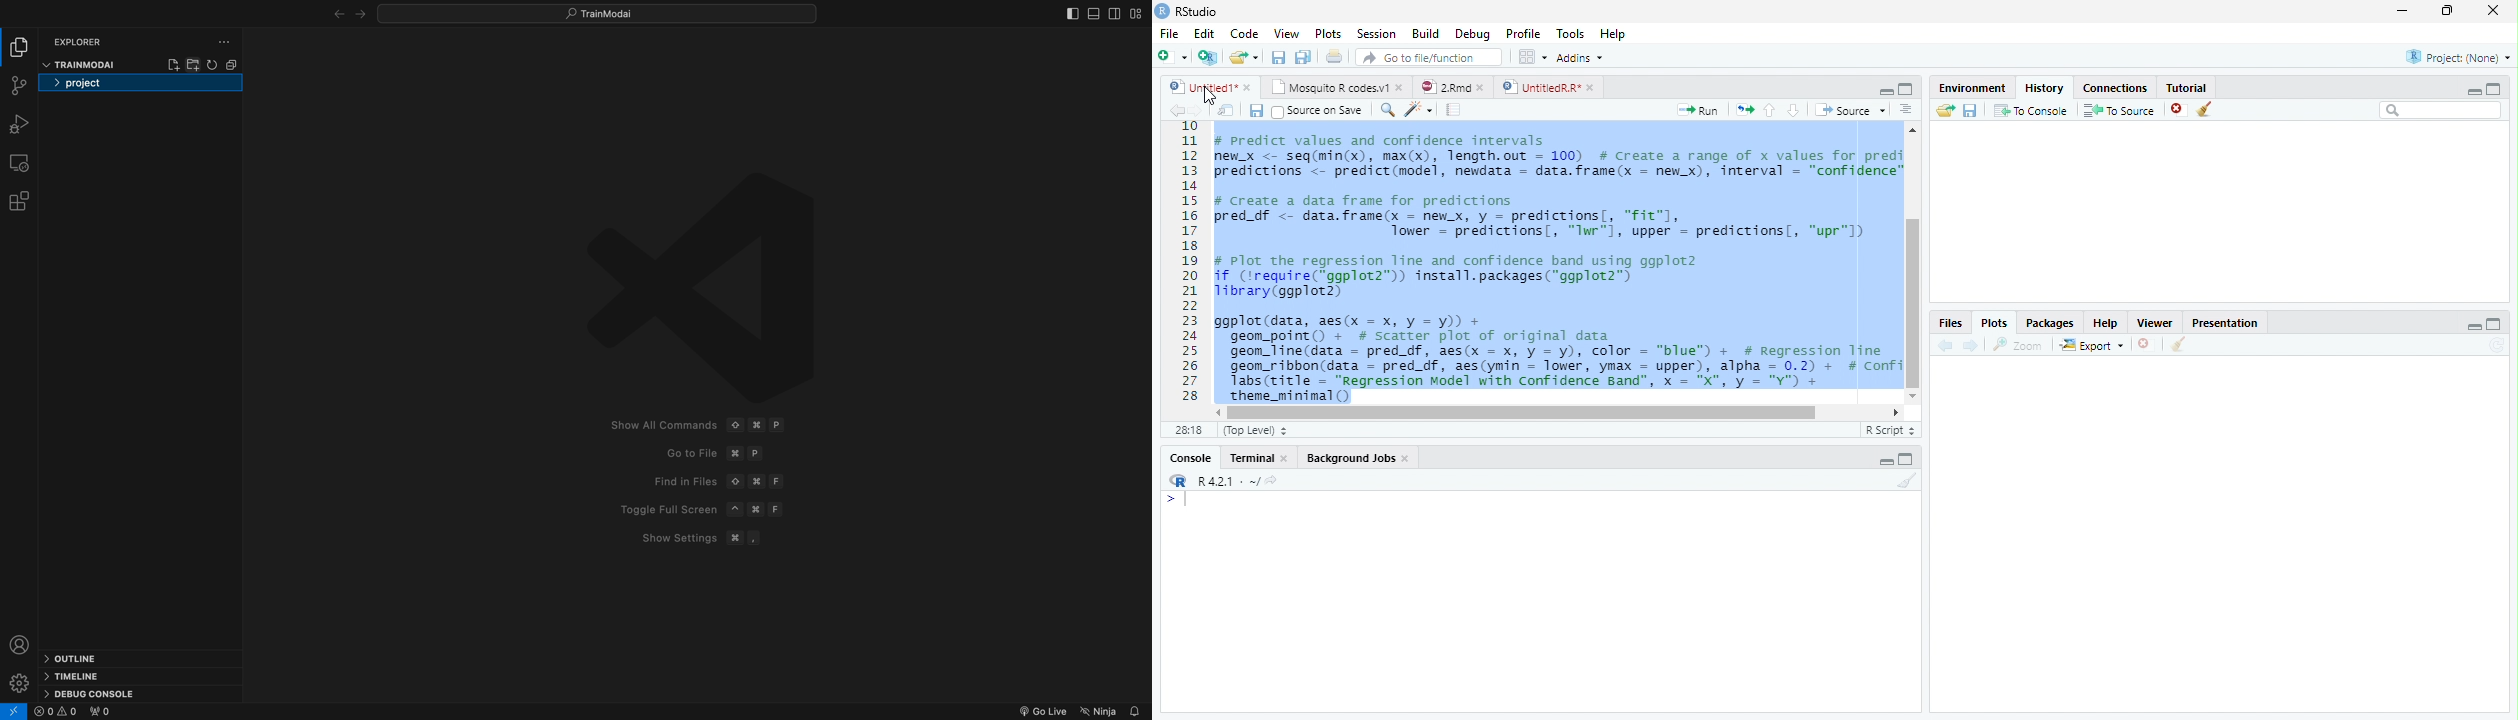 This screenshot has width=2520, height=728. I want to click on Run, so click(1696, 111).